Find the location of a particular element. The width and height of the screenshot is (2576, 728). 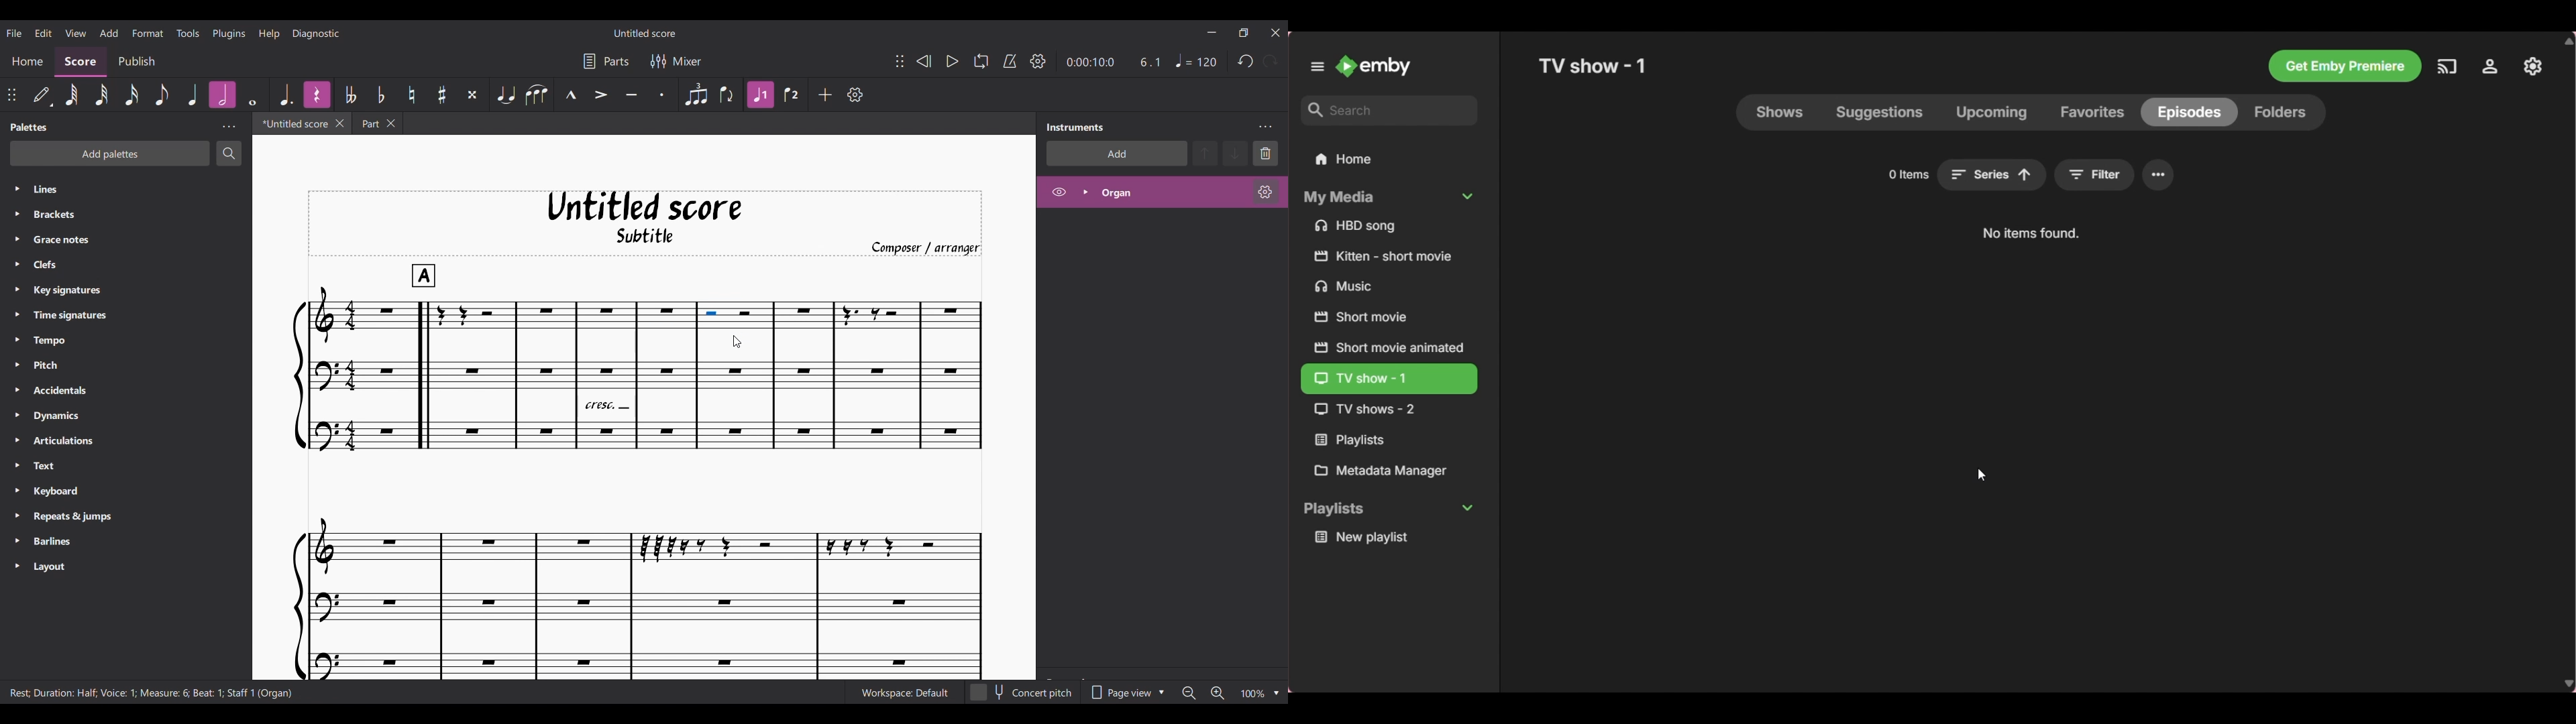

Description of current selection changed is located at coordinates (150, 692).